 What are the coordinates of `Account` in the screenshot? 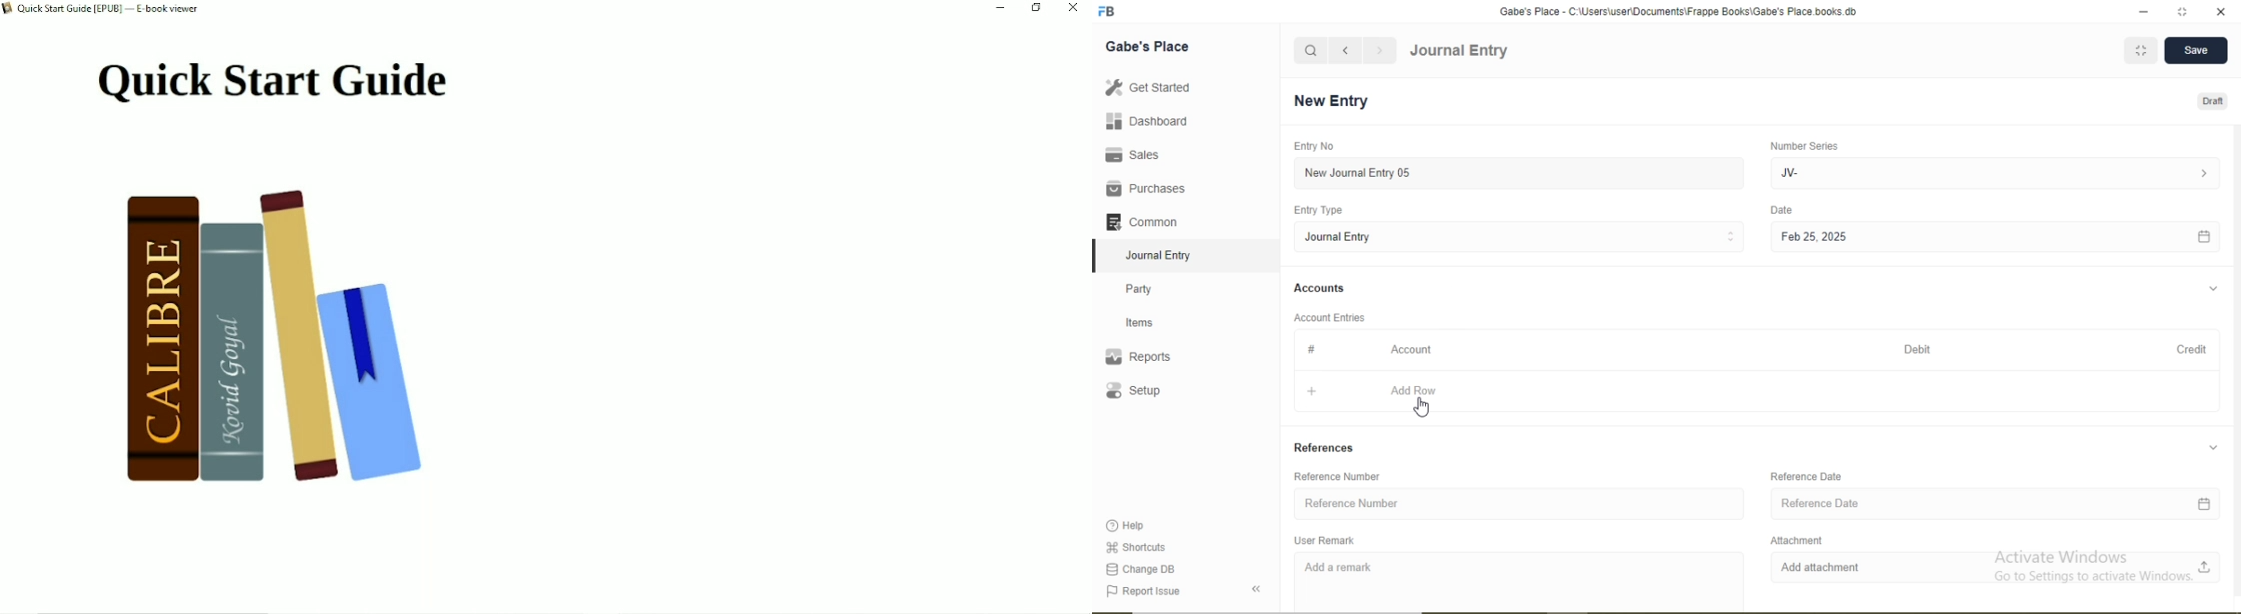 It's located at (1412, 349).